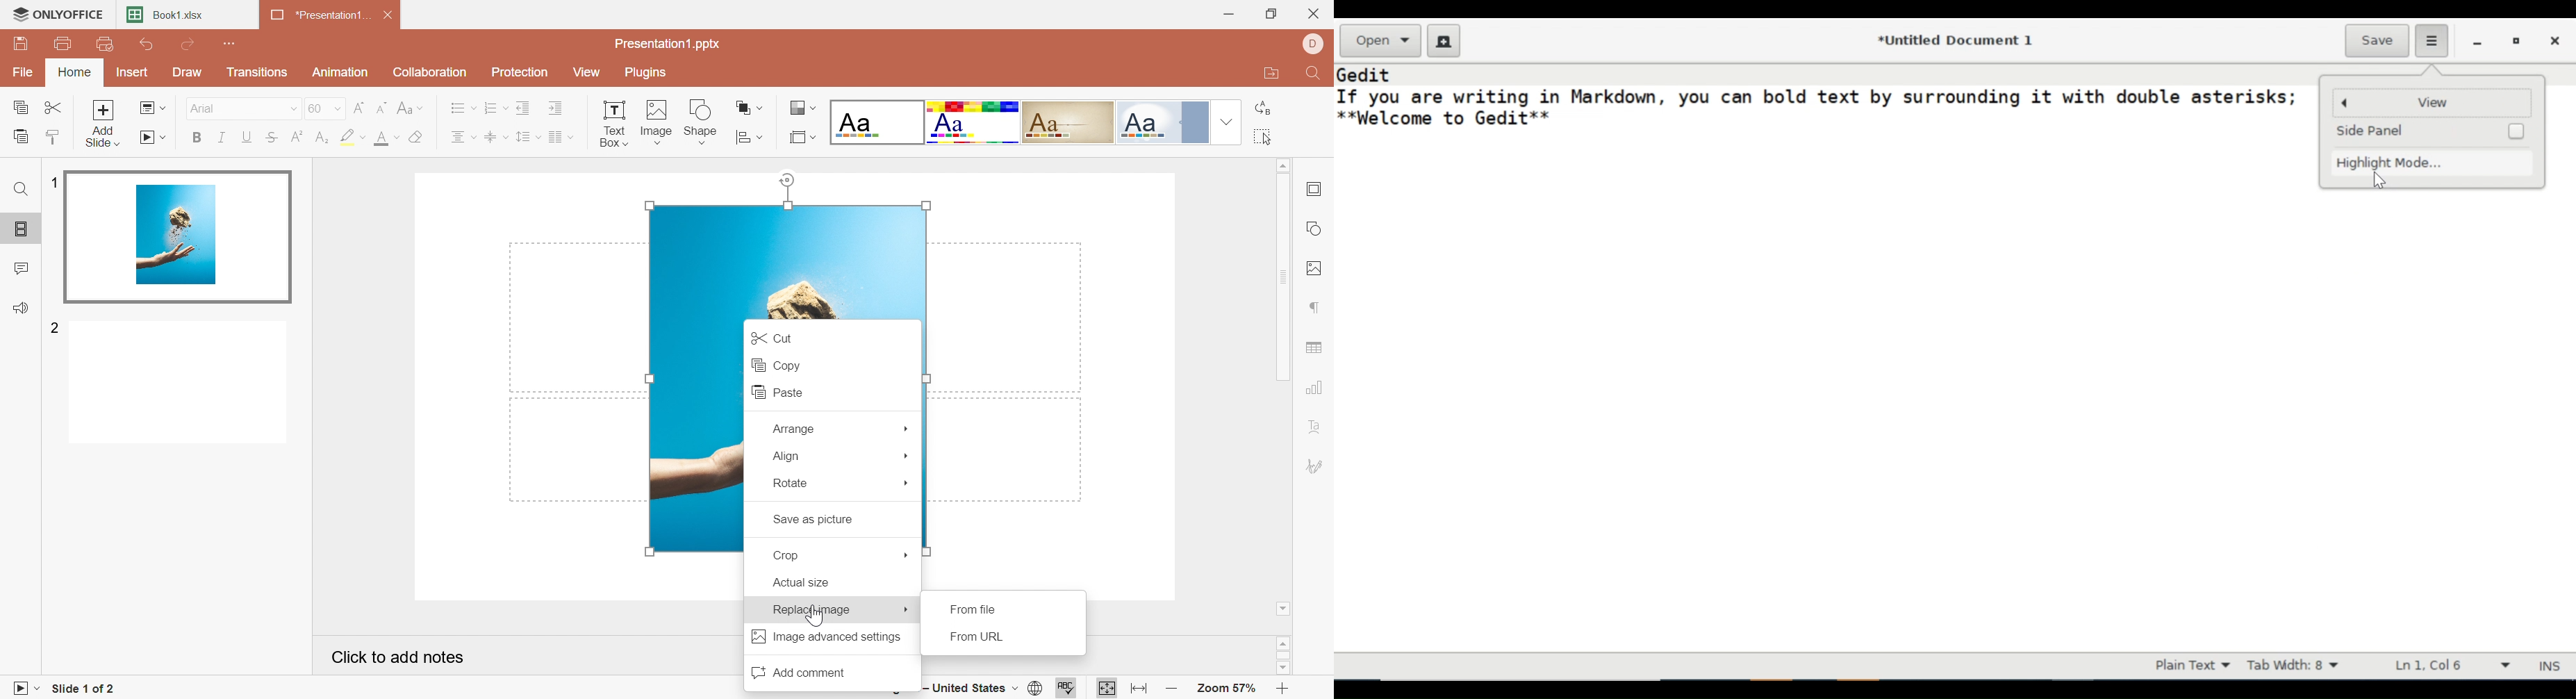  I want to click on Decrease indent, so click(525, 106).